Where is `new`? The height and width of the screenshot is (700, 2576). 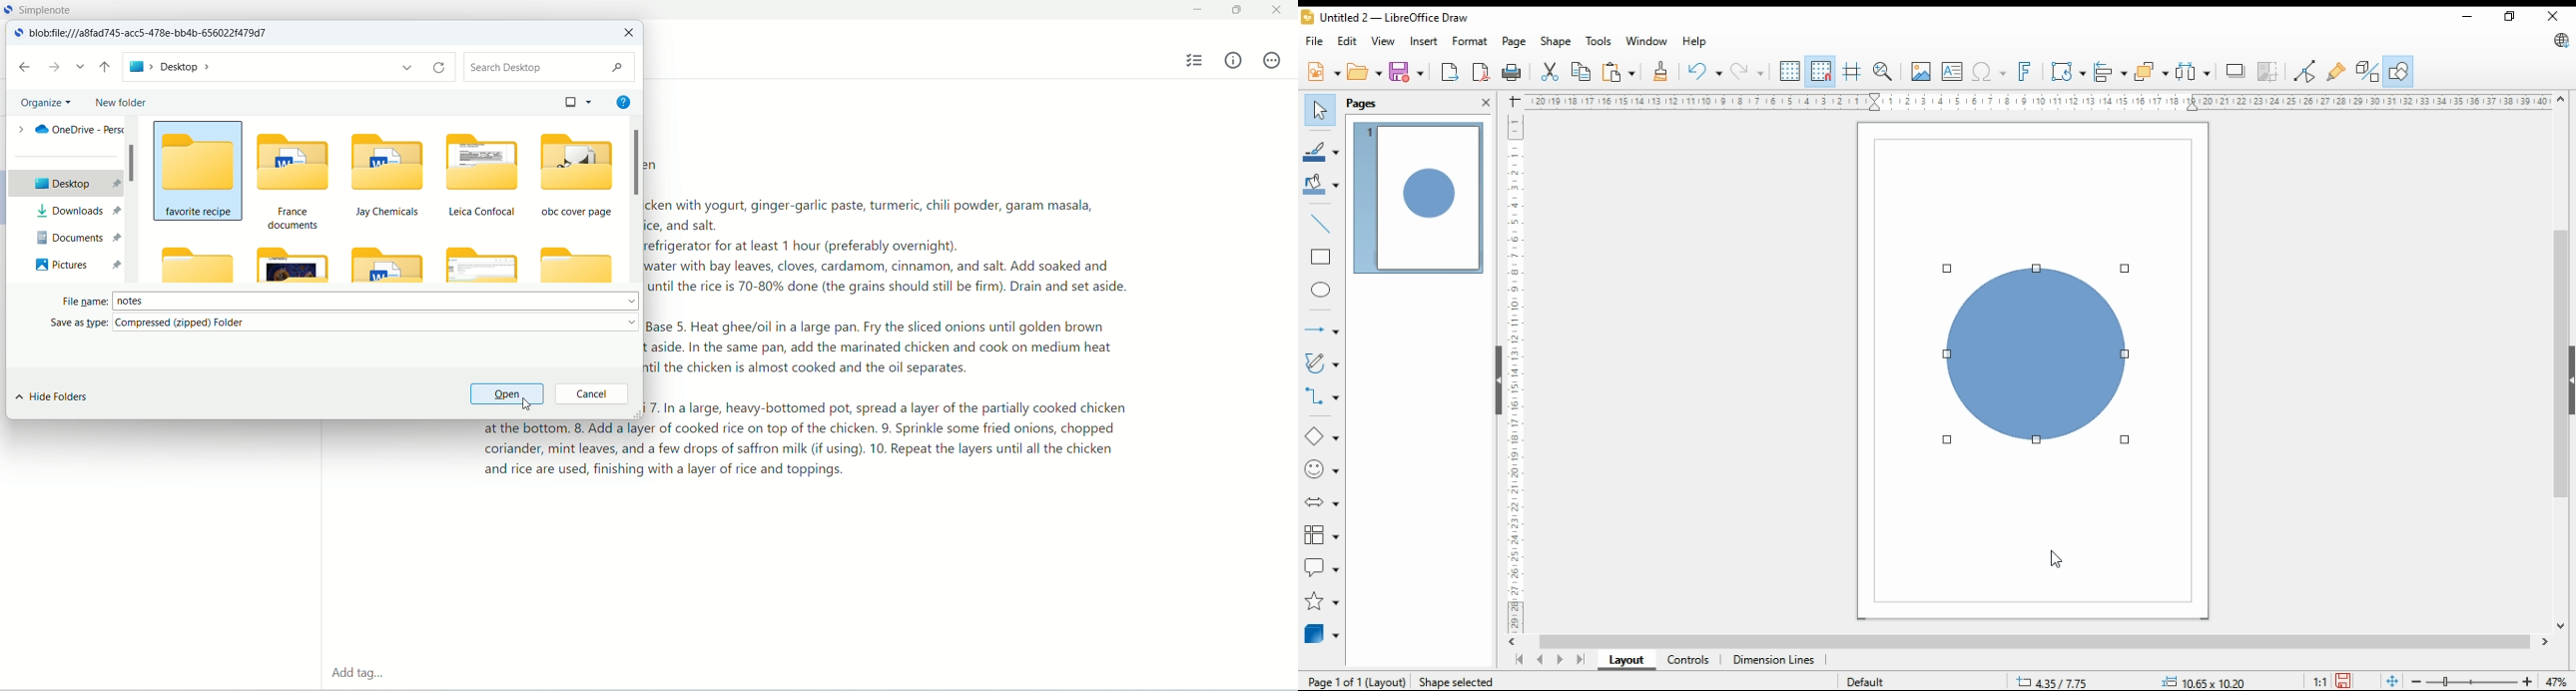 new is located at coordinates (1325, 71).